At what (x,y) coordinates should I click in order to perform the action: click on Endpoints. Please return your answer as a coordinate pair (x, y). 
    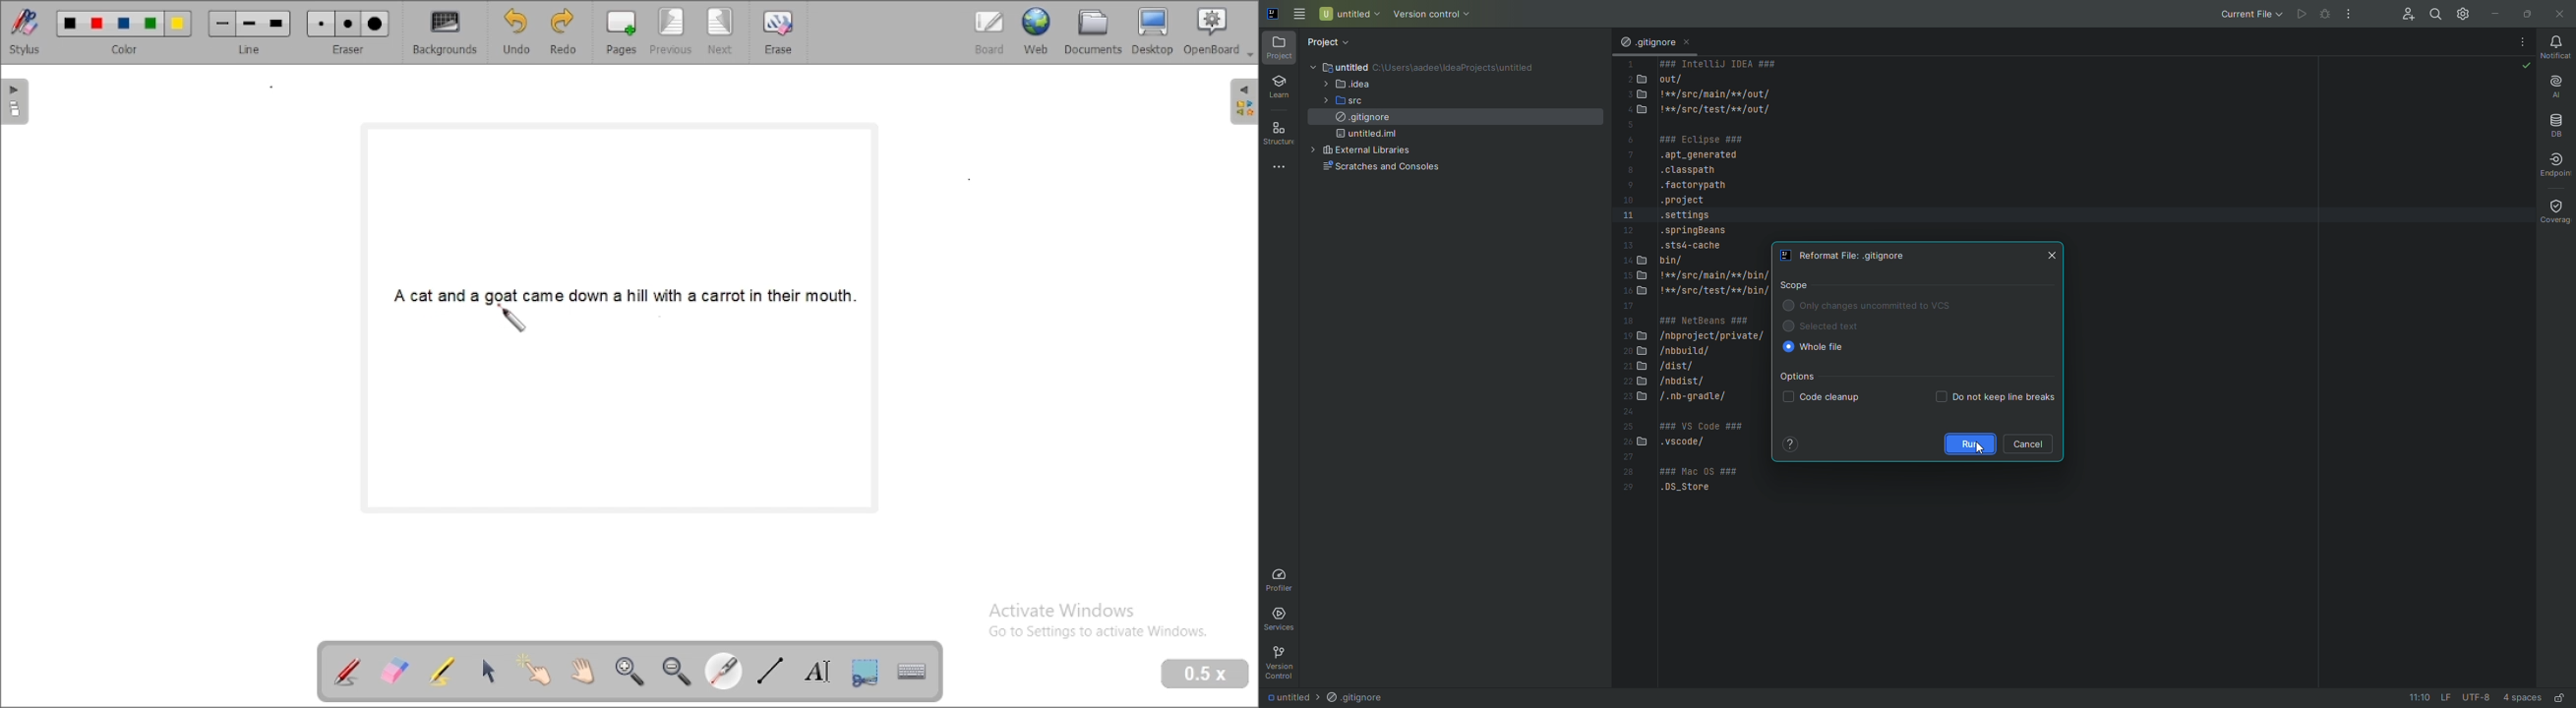
    Looking at the image, I should click on (2559, 165).